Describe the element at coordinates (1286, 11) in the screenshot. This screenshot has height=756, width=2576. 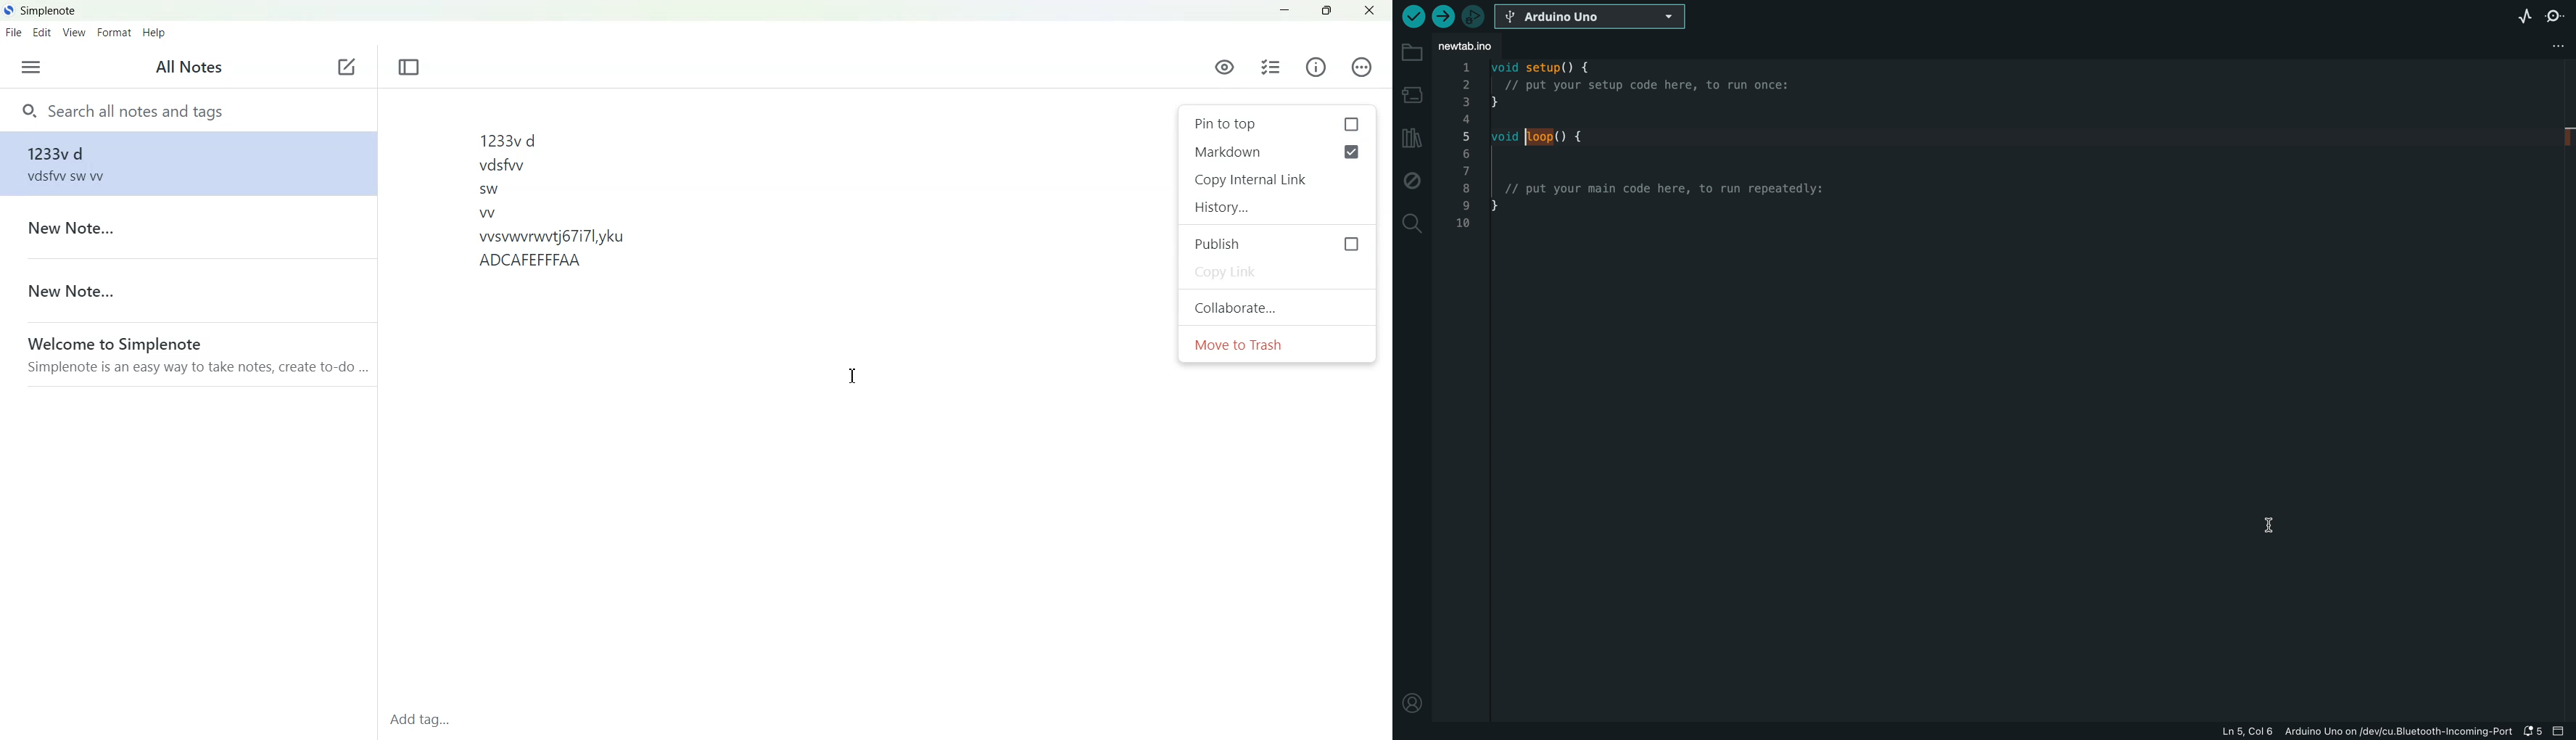
I see `Minimize` at that location.